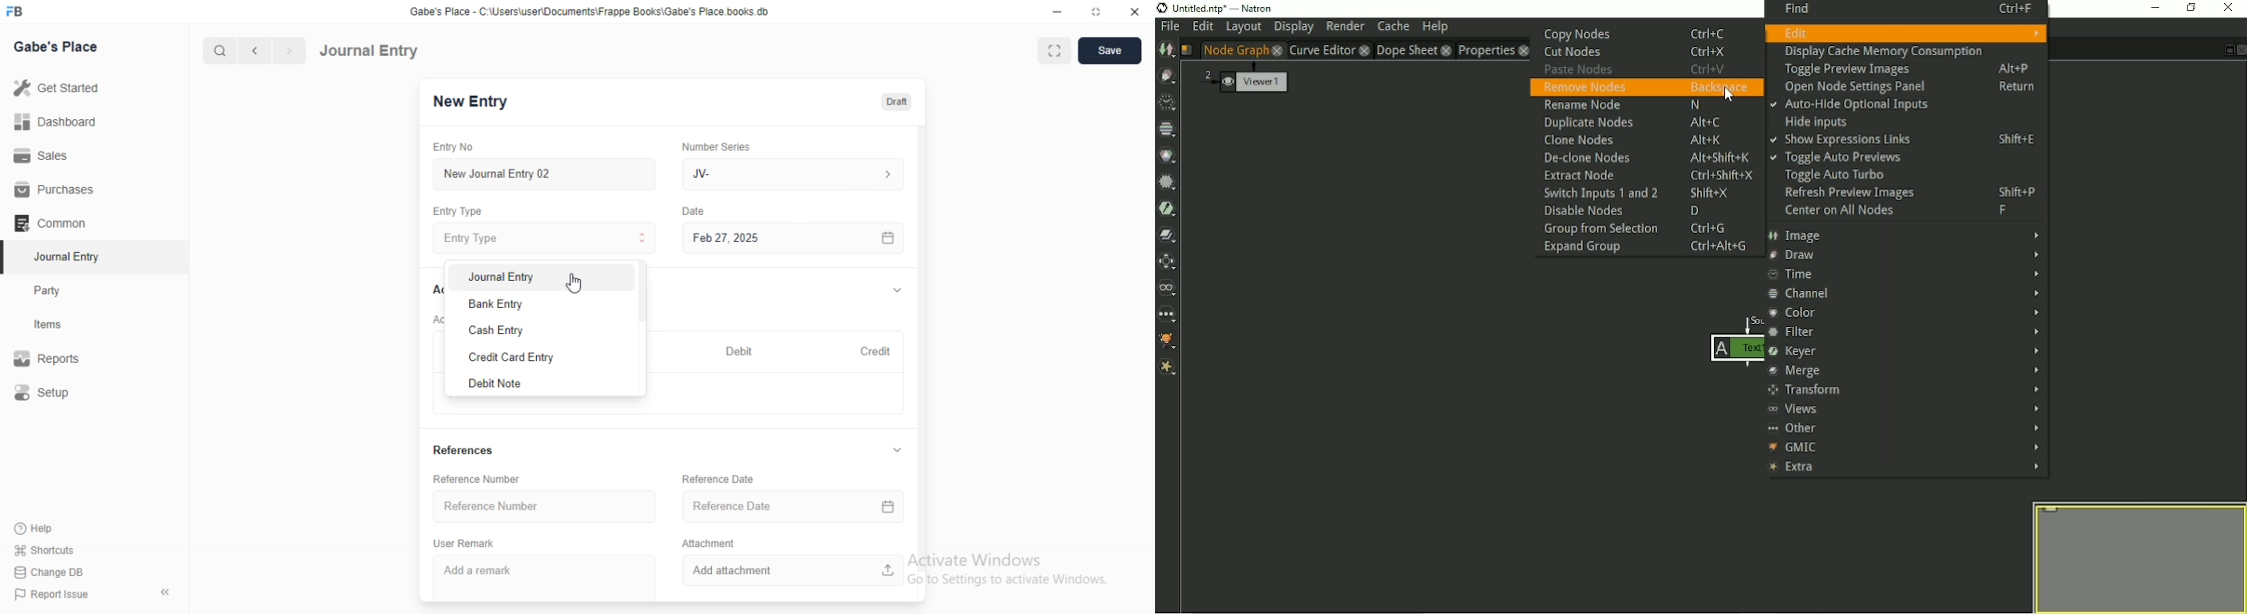 This screenshot has height=616, width=2268. What do you see at coordinates (1132, 13) in the screenshot?
I see `Close` at bounding box center [1132, 13].